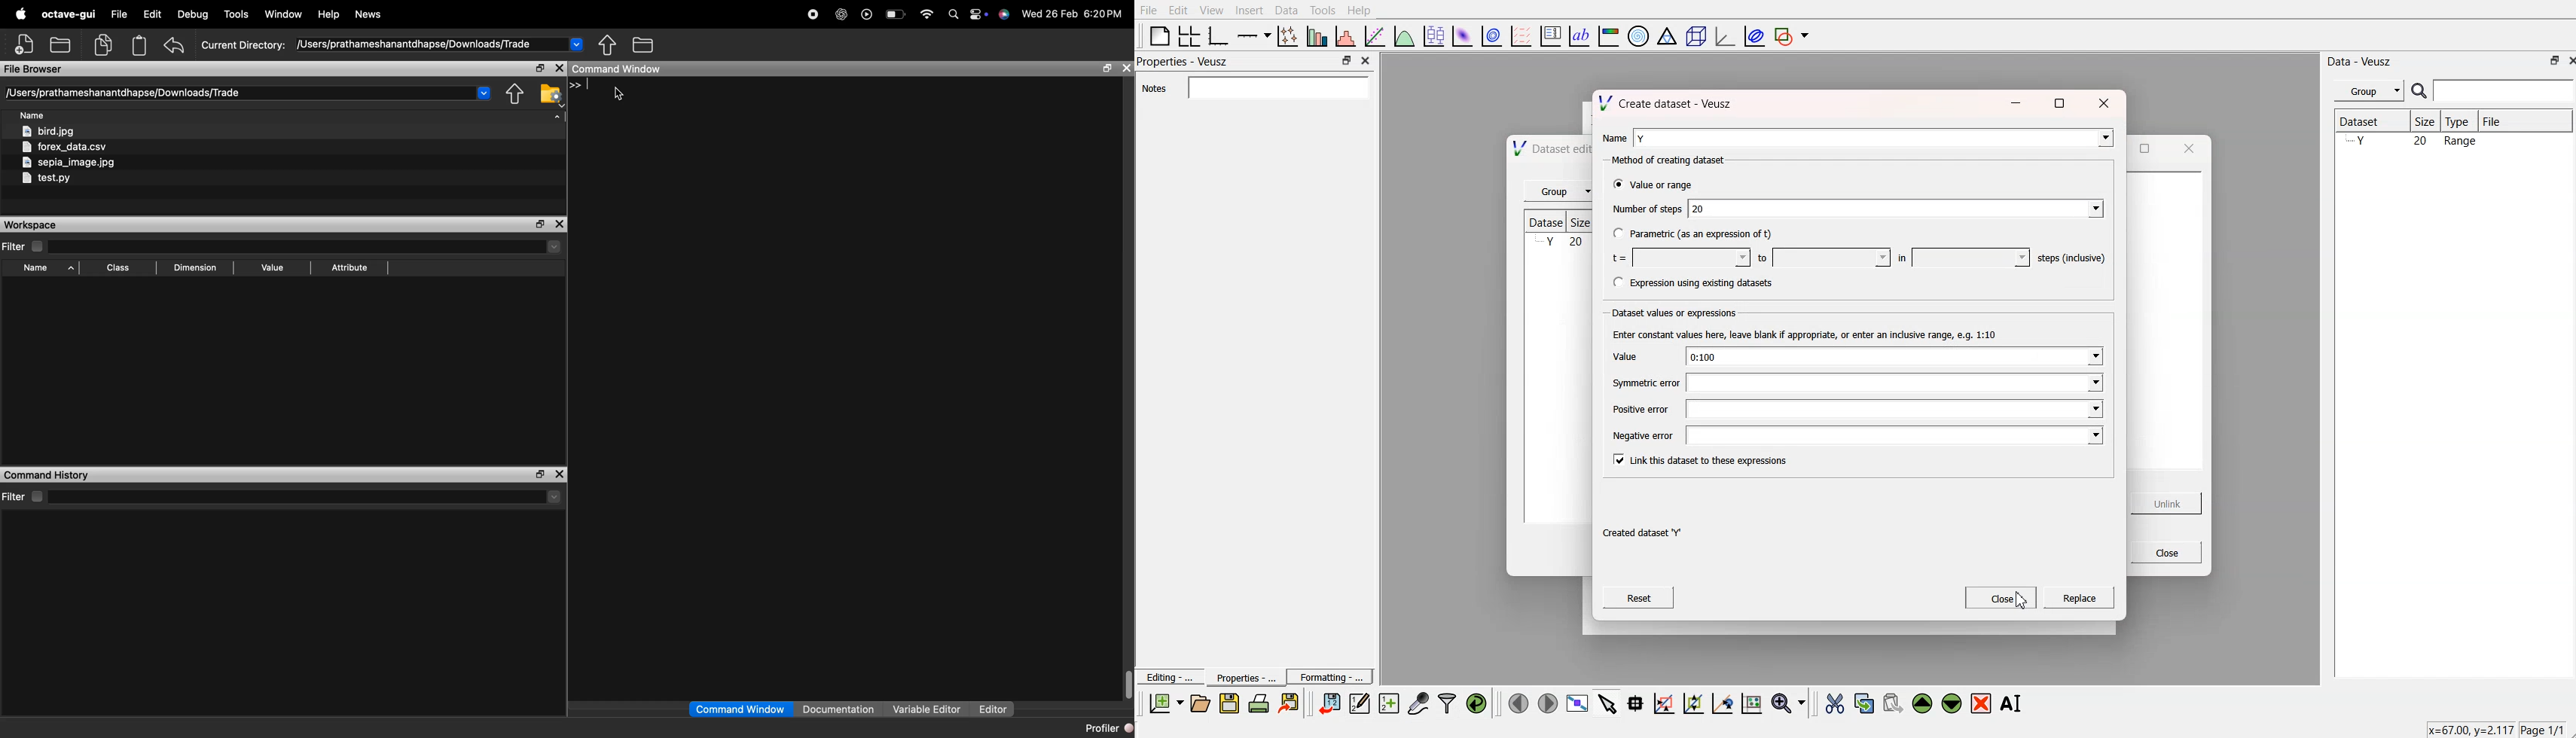 The image size is (2576, 756). Describe the element at coordinates (1653, 184) in the screenshot. I see `Value or range` at that location.